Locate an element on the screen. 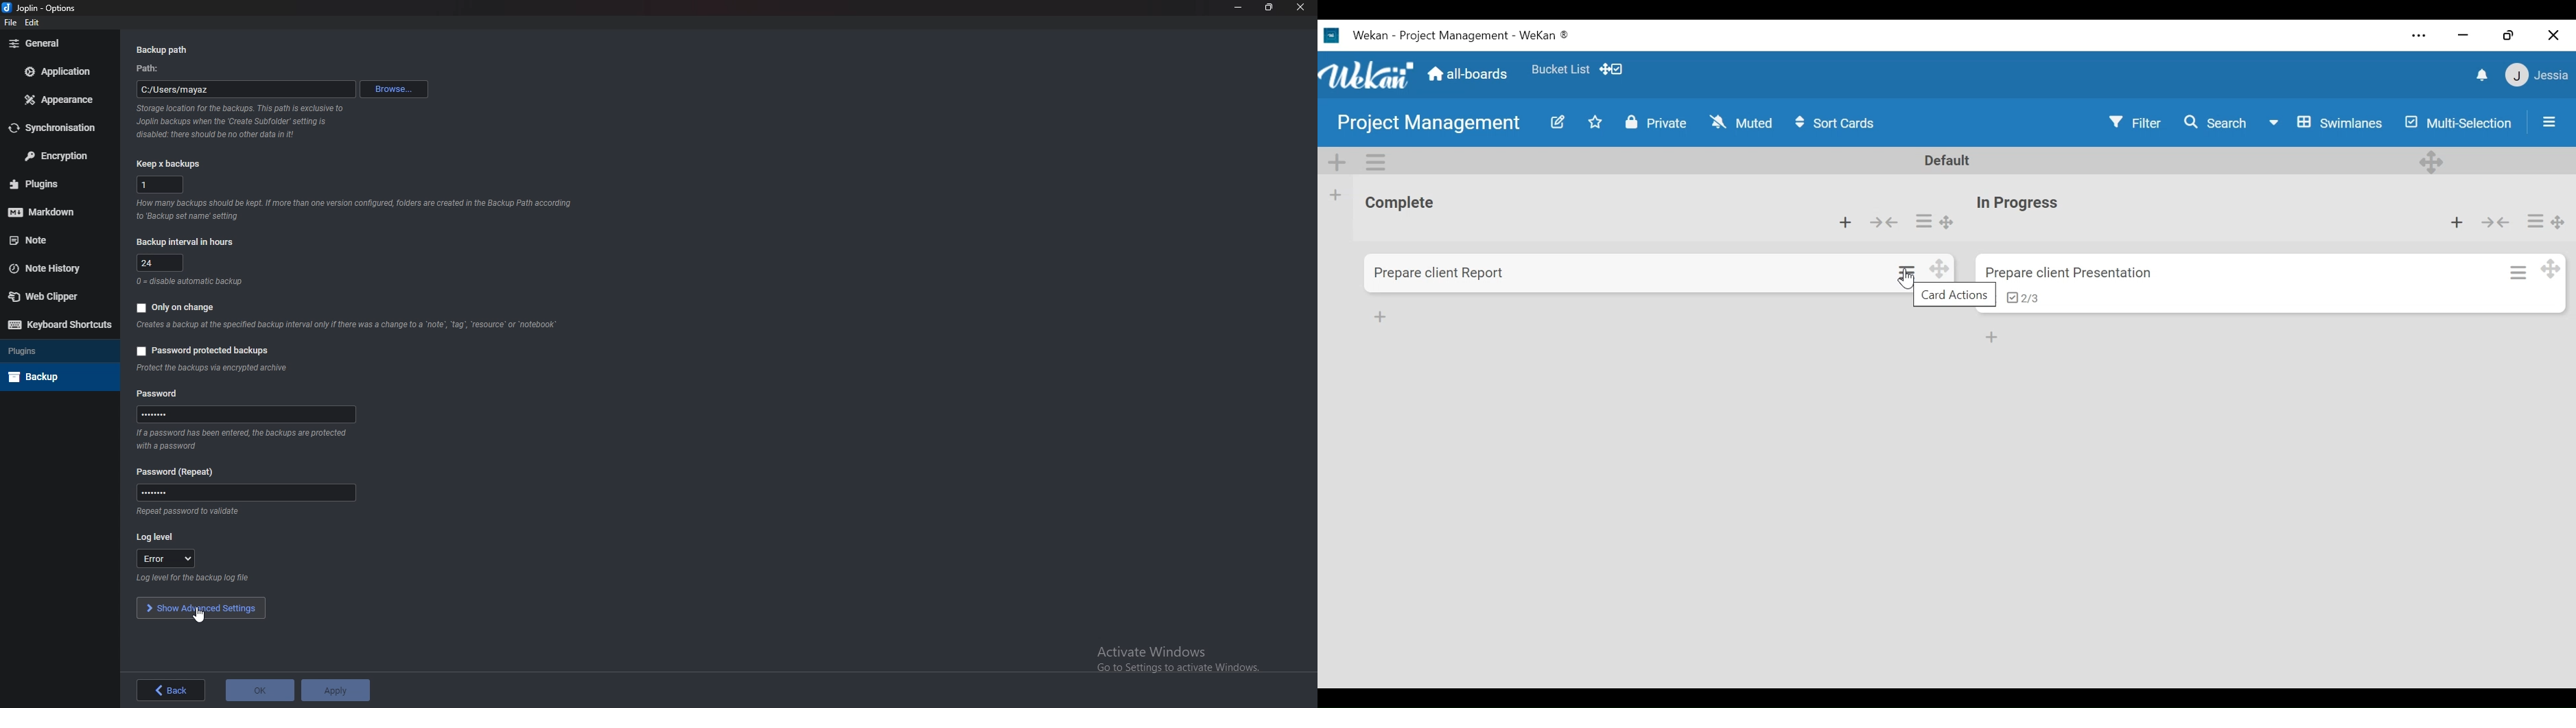  Web clipper is located at coordinates (51, 296).